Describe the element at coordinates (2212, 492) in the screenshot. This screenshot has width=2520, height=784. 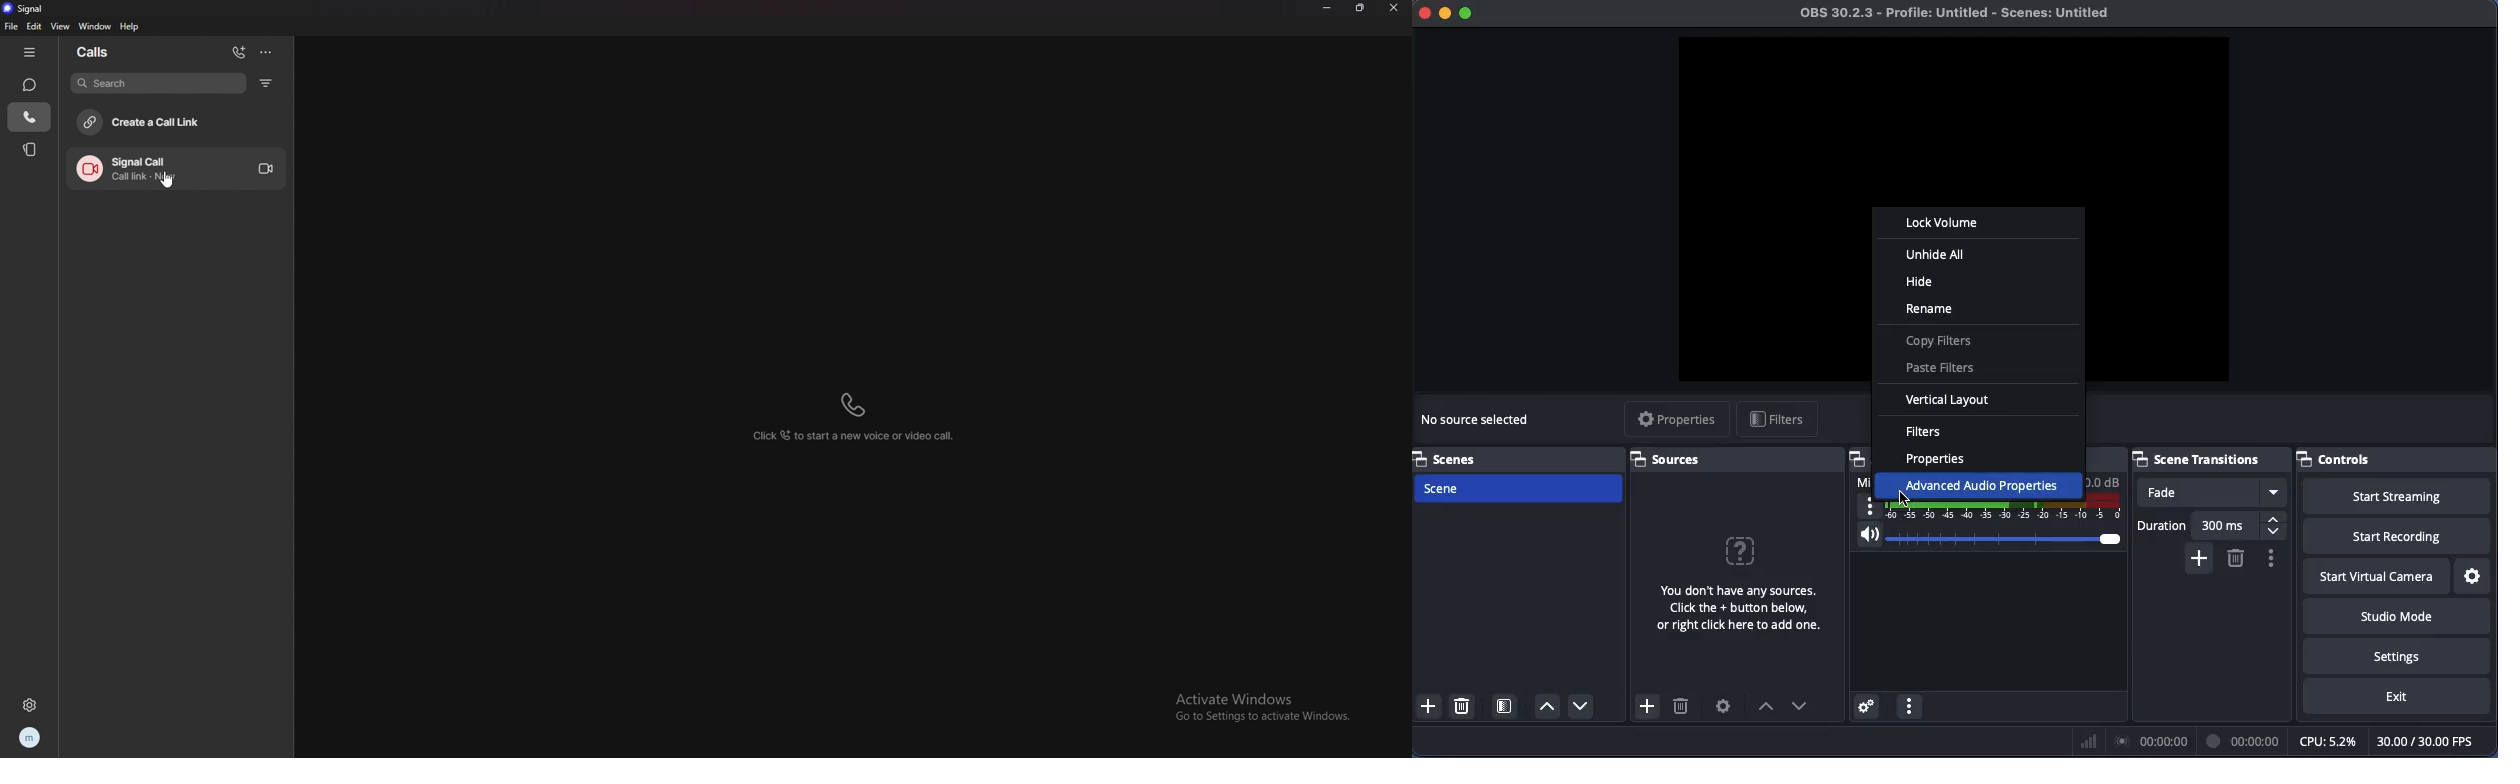
I see `Fade` at that location.